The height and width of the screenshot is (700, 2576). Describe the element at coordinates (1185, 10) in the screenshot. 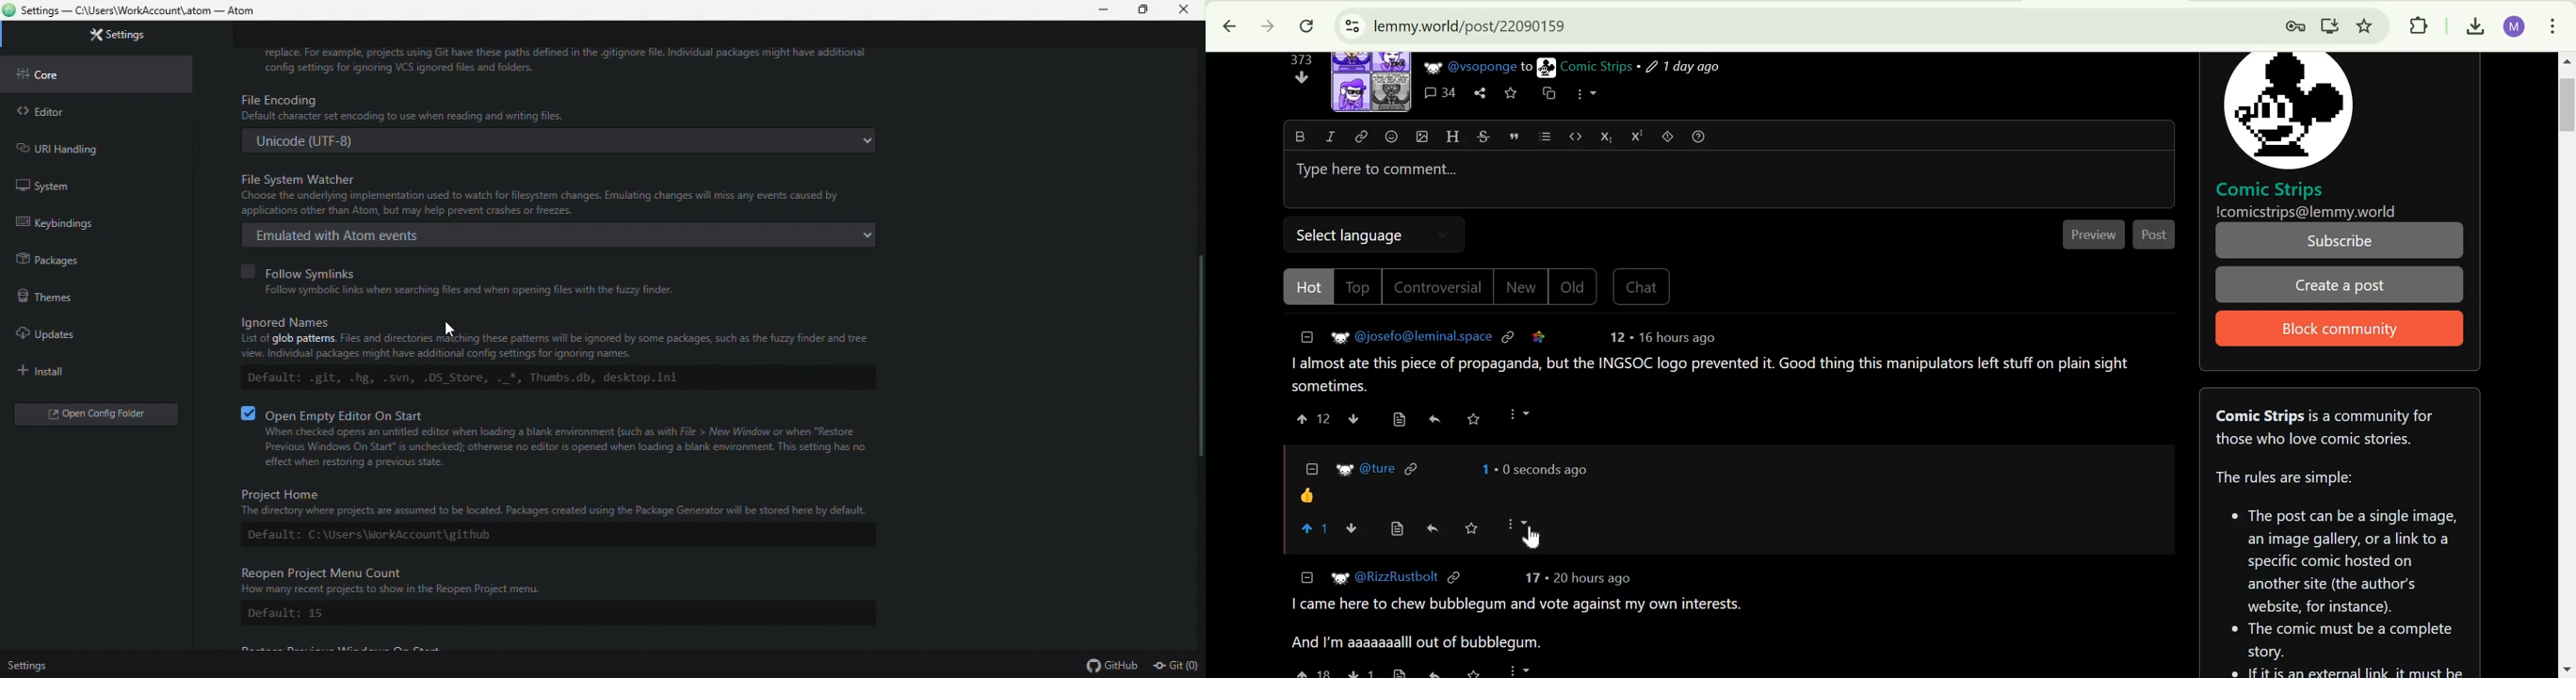

I see `close` at that location.